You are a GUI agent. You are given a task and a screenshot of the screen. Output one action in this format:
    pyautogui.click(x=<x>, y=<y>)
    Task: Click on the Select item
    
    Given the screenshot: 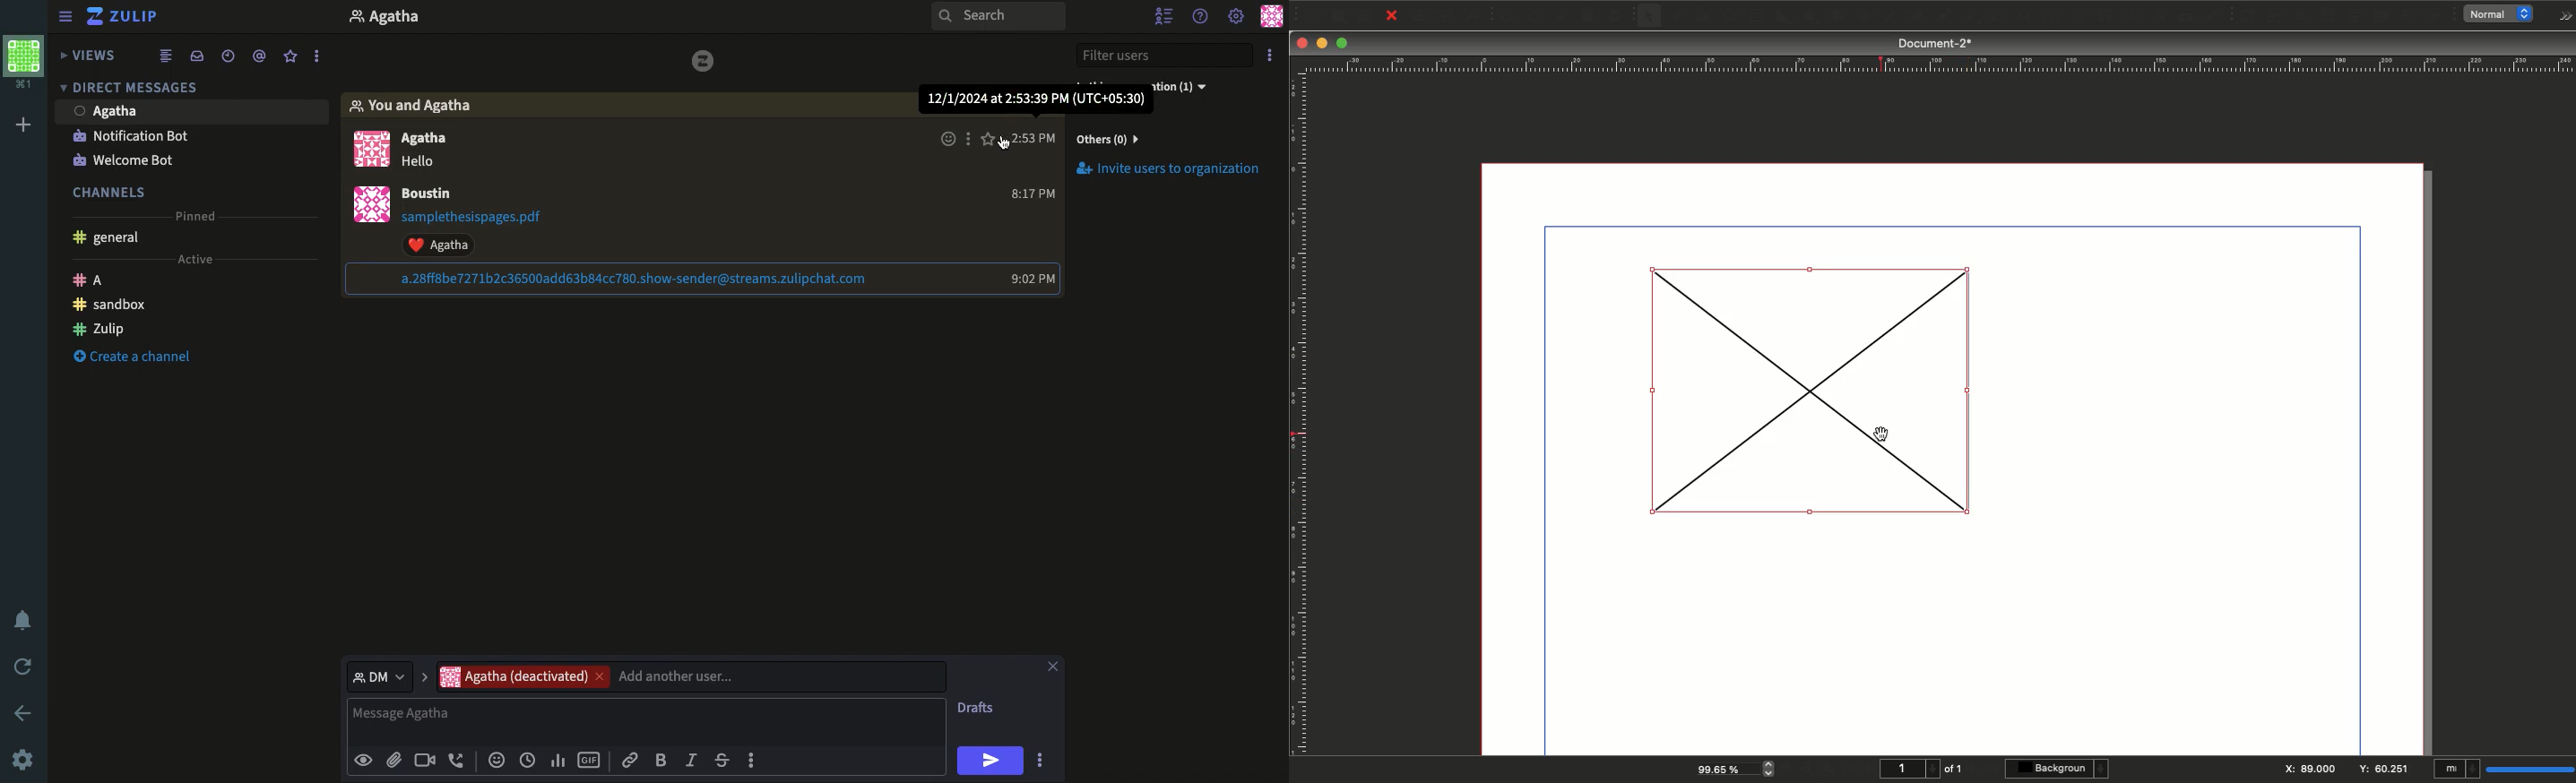 What is the action you would take?
    pyautogui.click(x=1650, y=17)
    